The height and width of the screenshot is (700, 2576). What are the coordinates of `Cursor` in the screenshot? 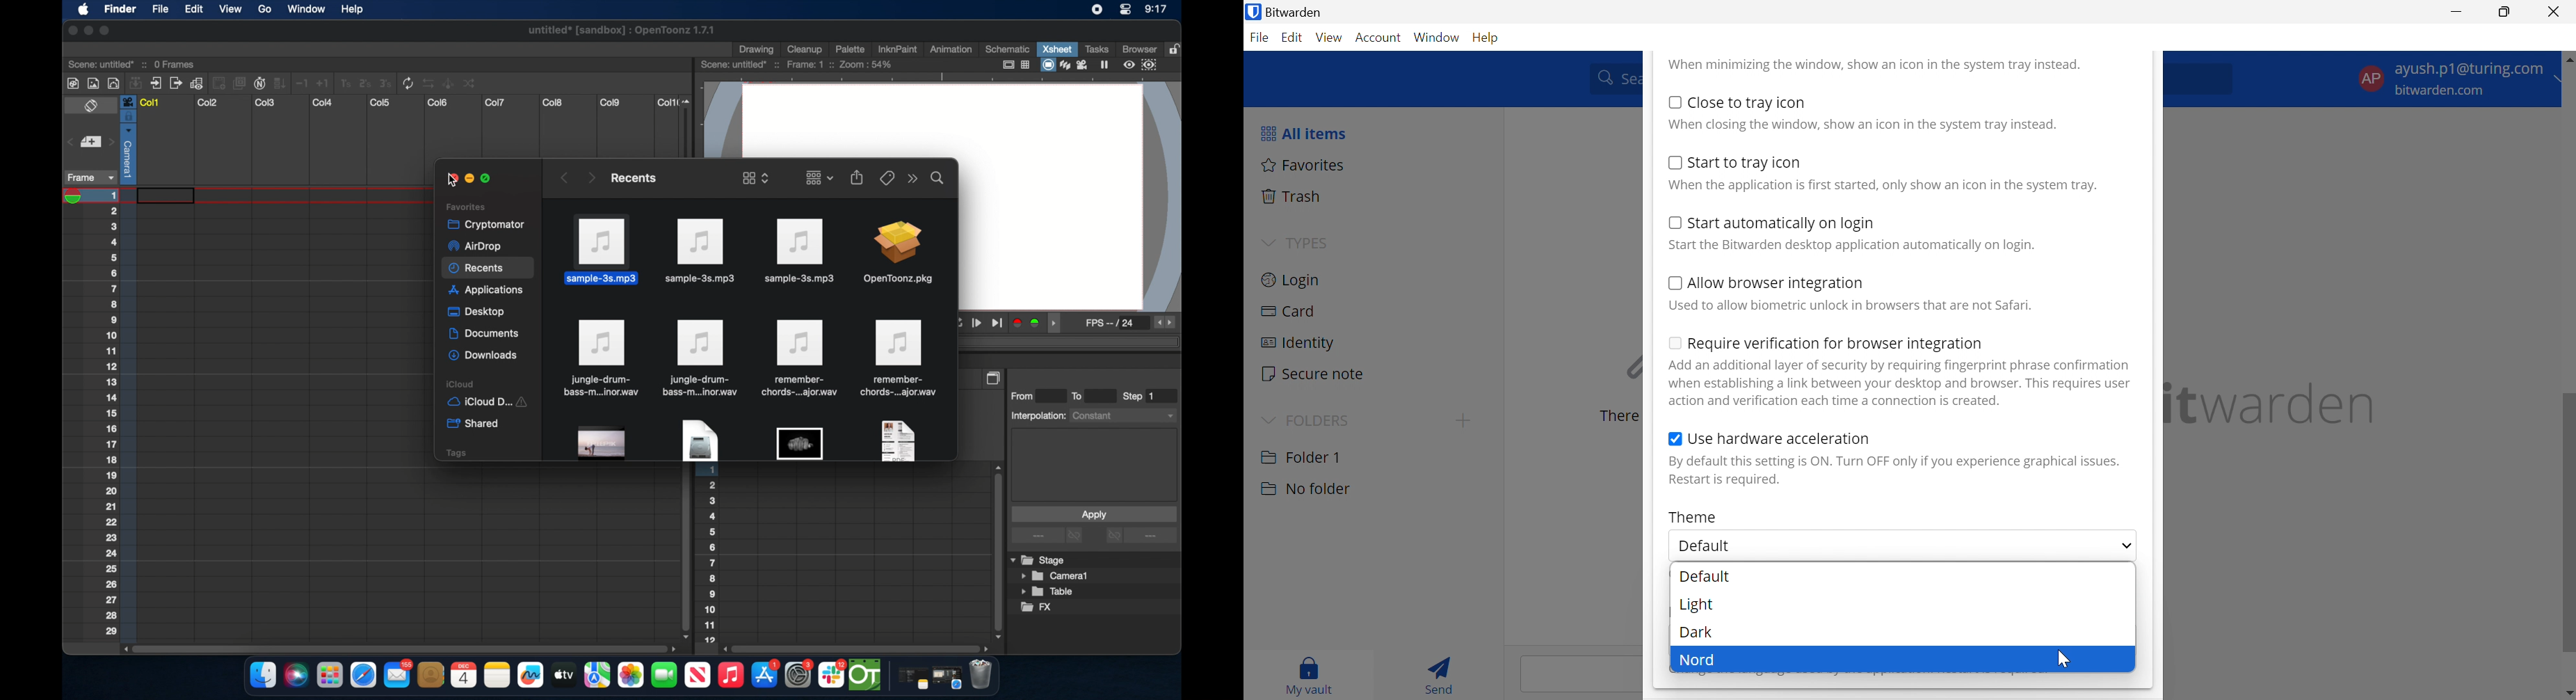 It's located at (2062, 660).